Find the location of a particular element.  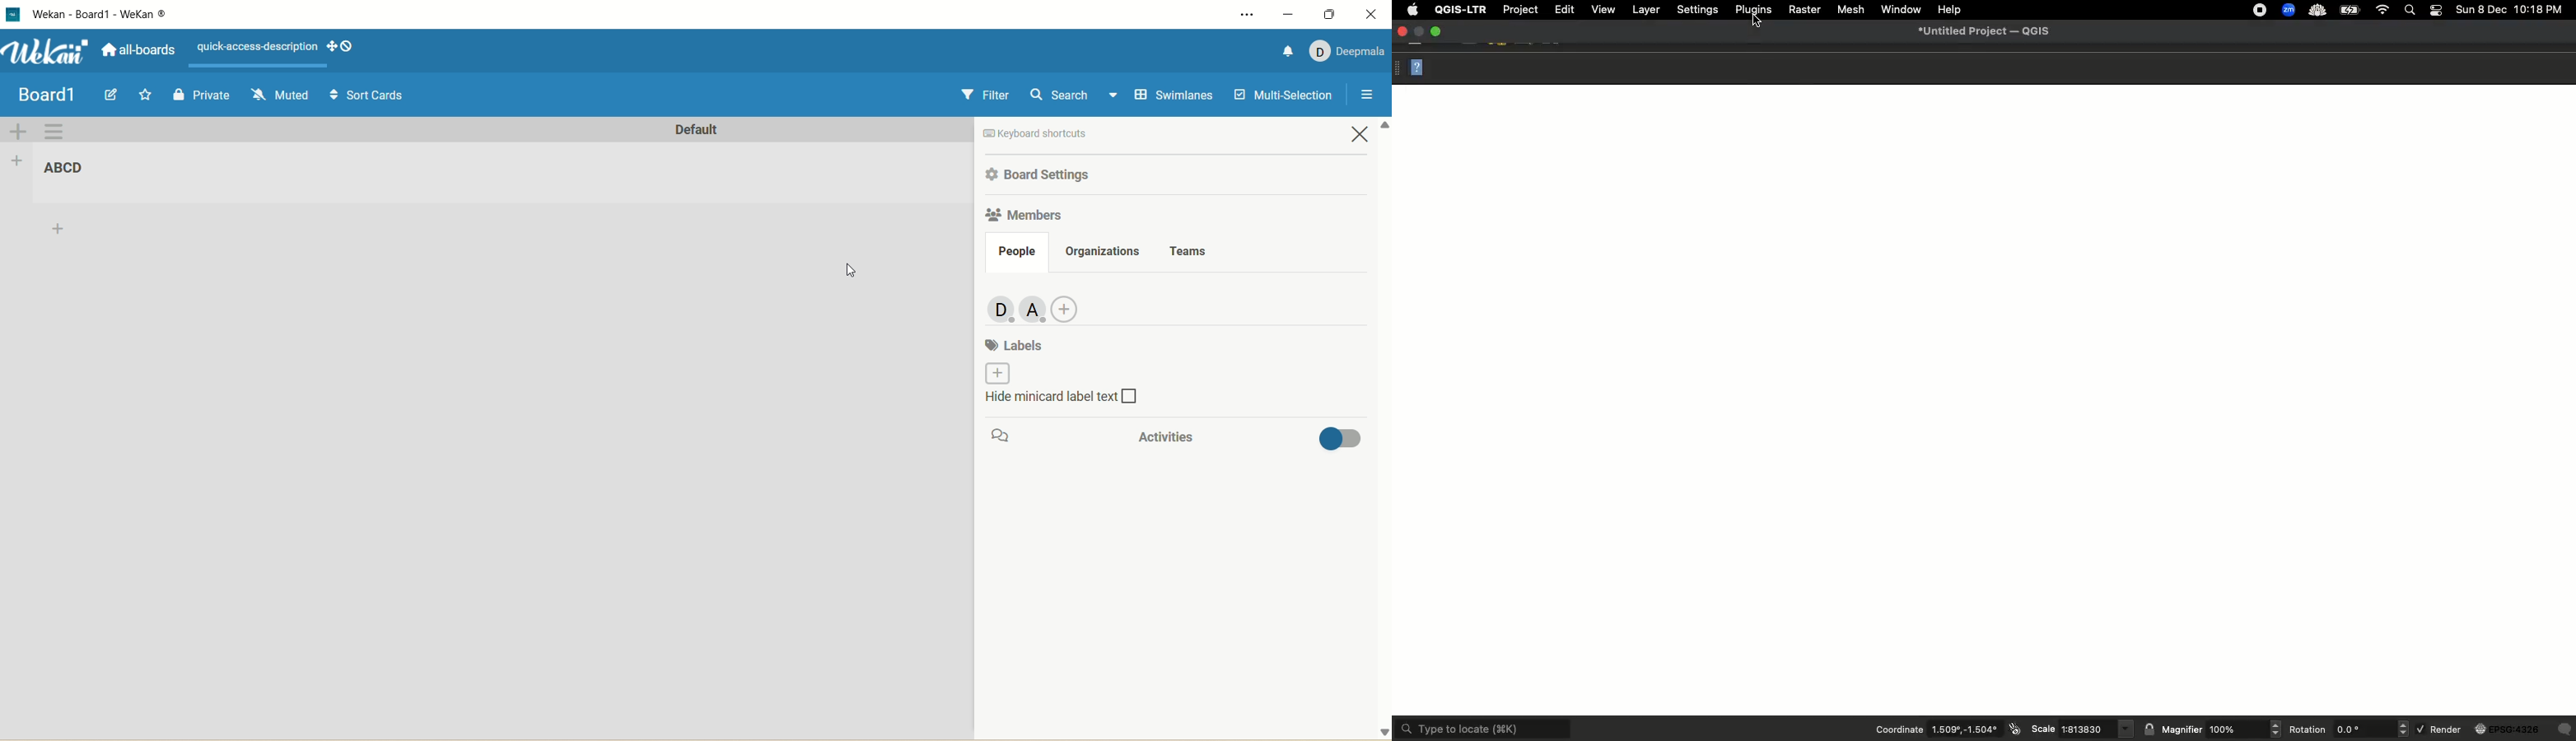

activities is located at coordinates (1160, 437).